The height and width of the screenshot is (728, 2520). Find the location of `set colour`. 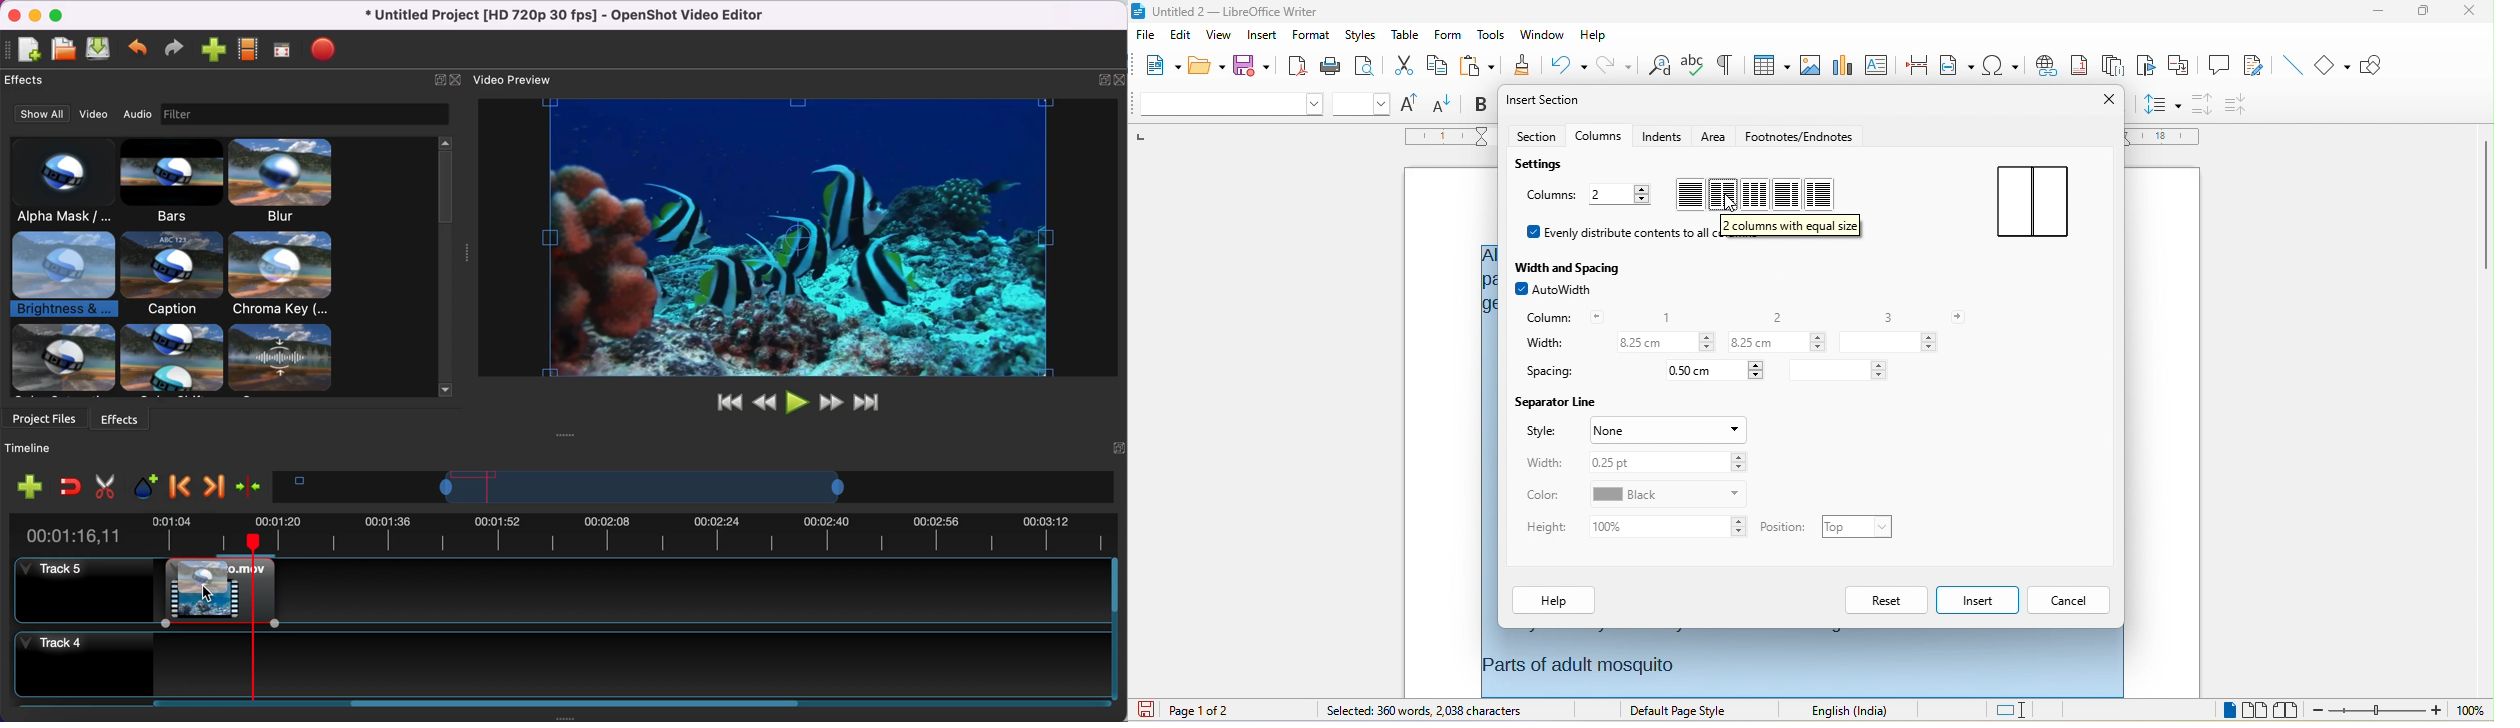

set colour is located at coordinates (1667, 495).